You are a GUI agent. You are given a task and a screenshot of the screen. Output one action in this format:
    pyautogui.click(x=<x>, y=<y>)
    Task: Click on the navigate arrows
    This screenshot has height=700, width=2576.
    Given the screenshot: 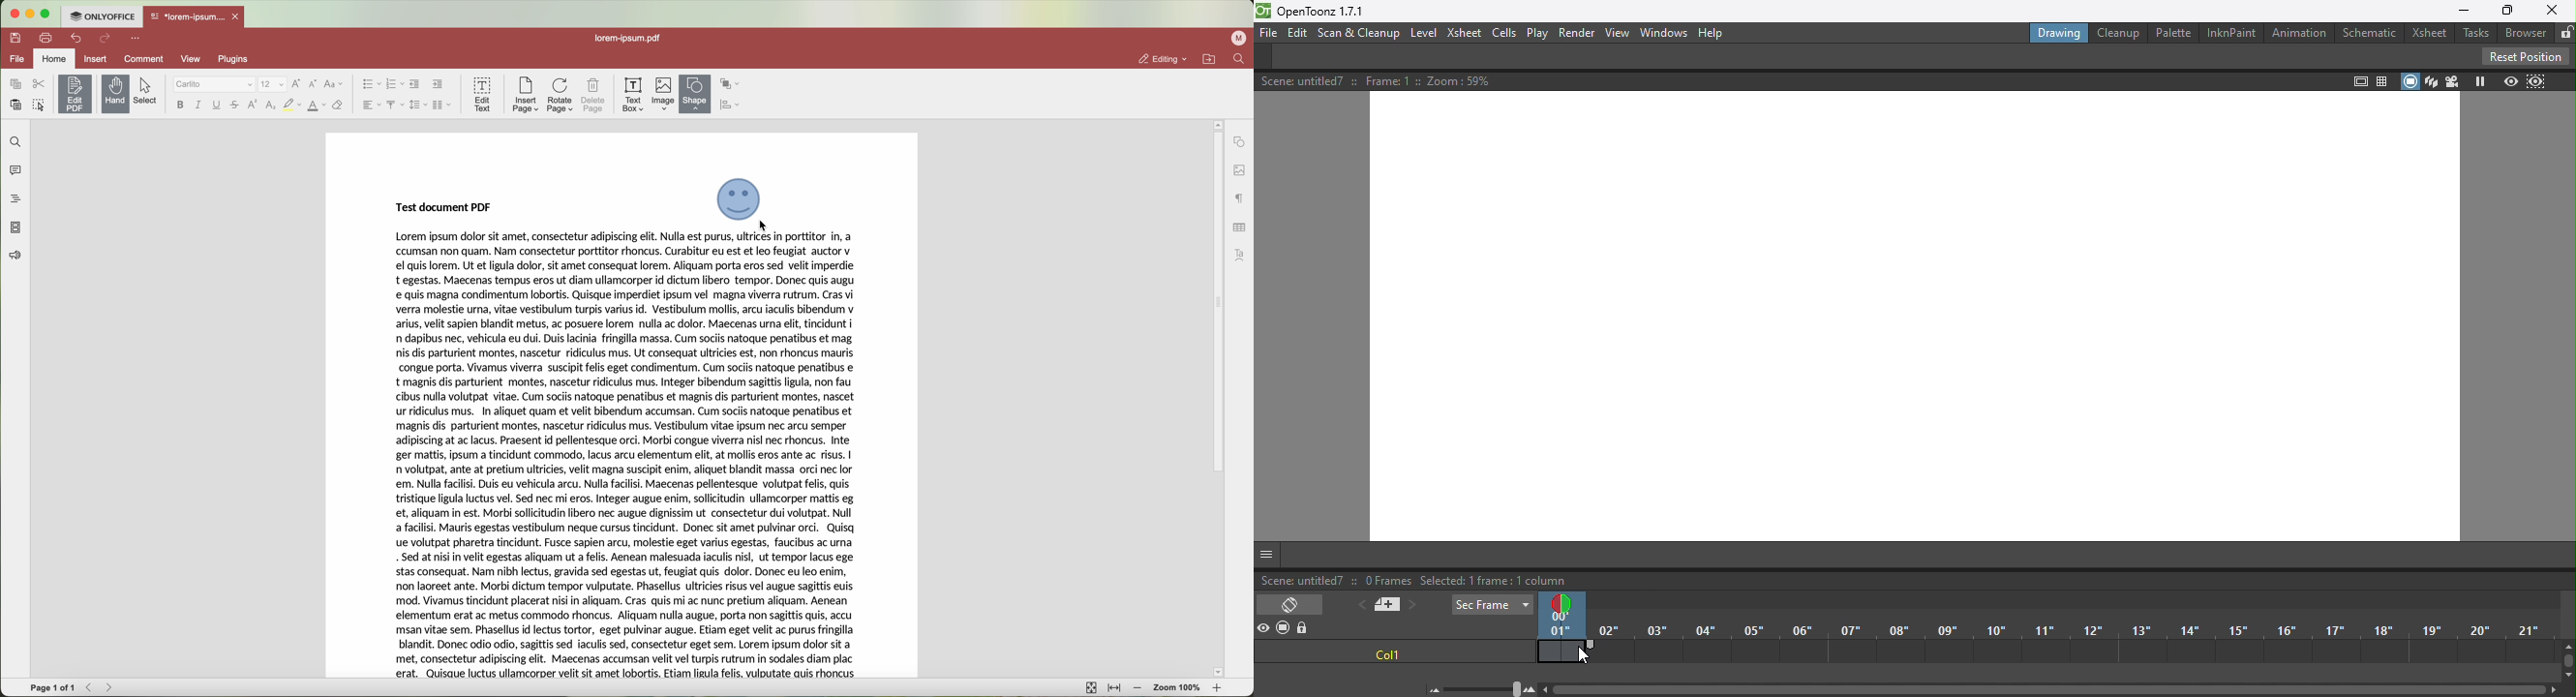 What is the action you would take?
    pyautogui.click(x=101, y=688)
    